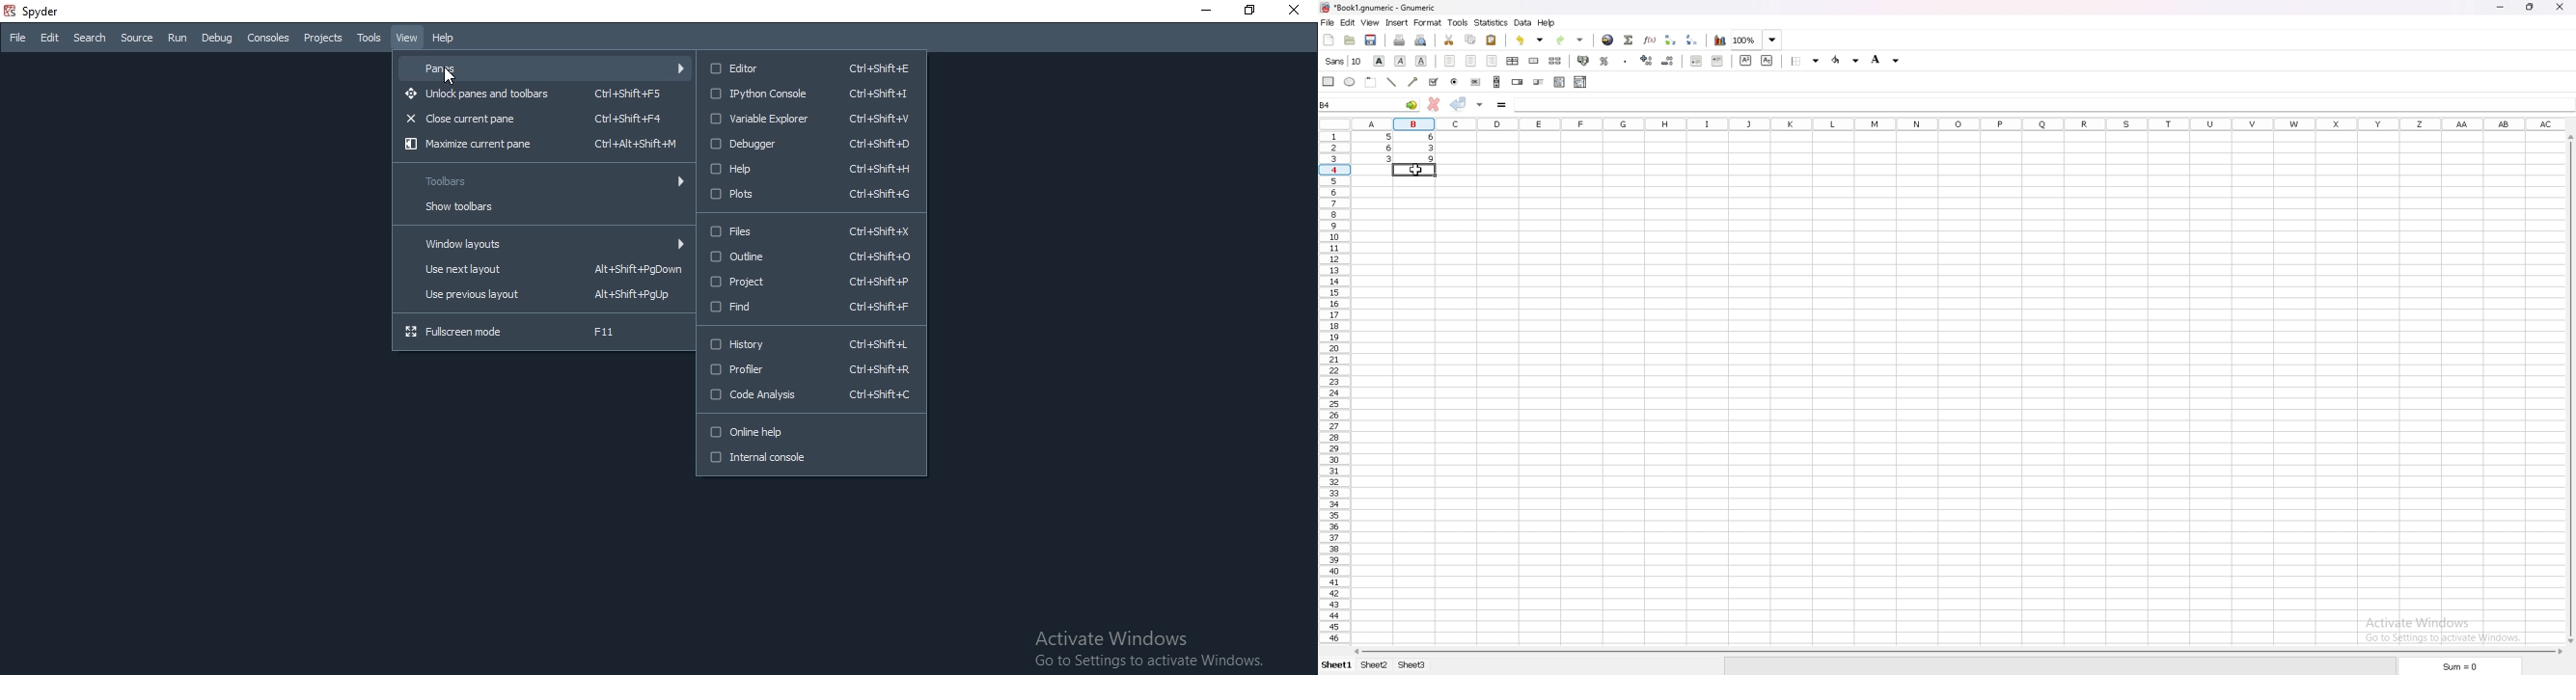 The width and height of the screenshot is (2576, 700). Describe the element at coordinates (1455, 82) in the screenshot. I see `radio button` at that location.